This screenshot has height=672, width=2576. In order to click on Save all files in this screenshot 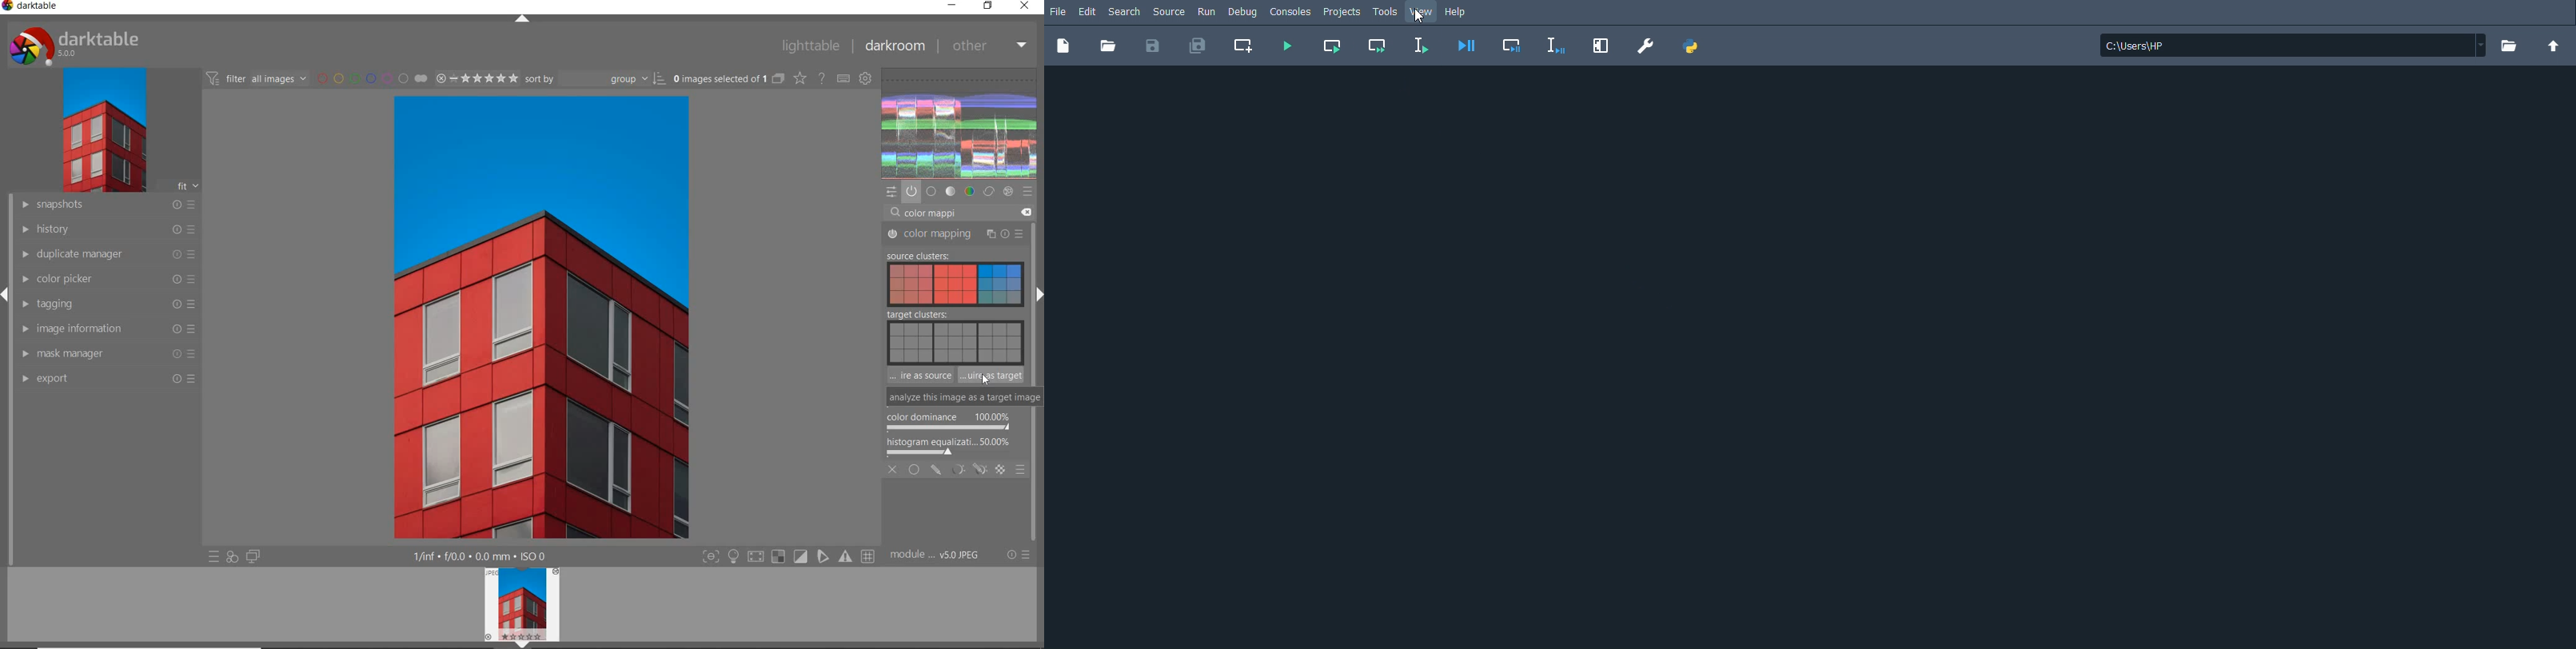, I will do `click(1198, 46)`.